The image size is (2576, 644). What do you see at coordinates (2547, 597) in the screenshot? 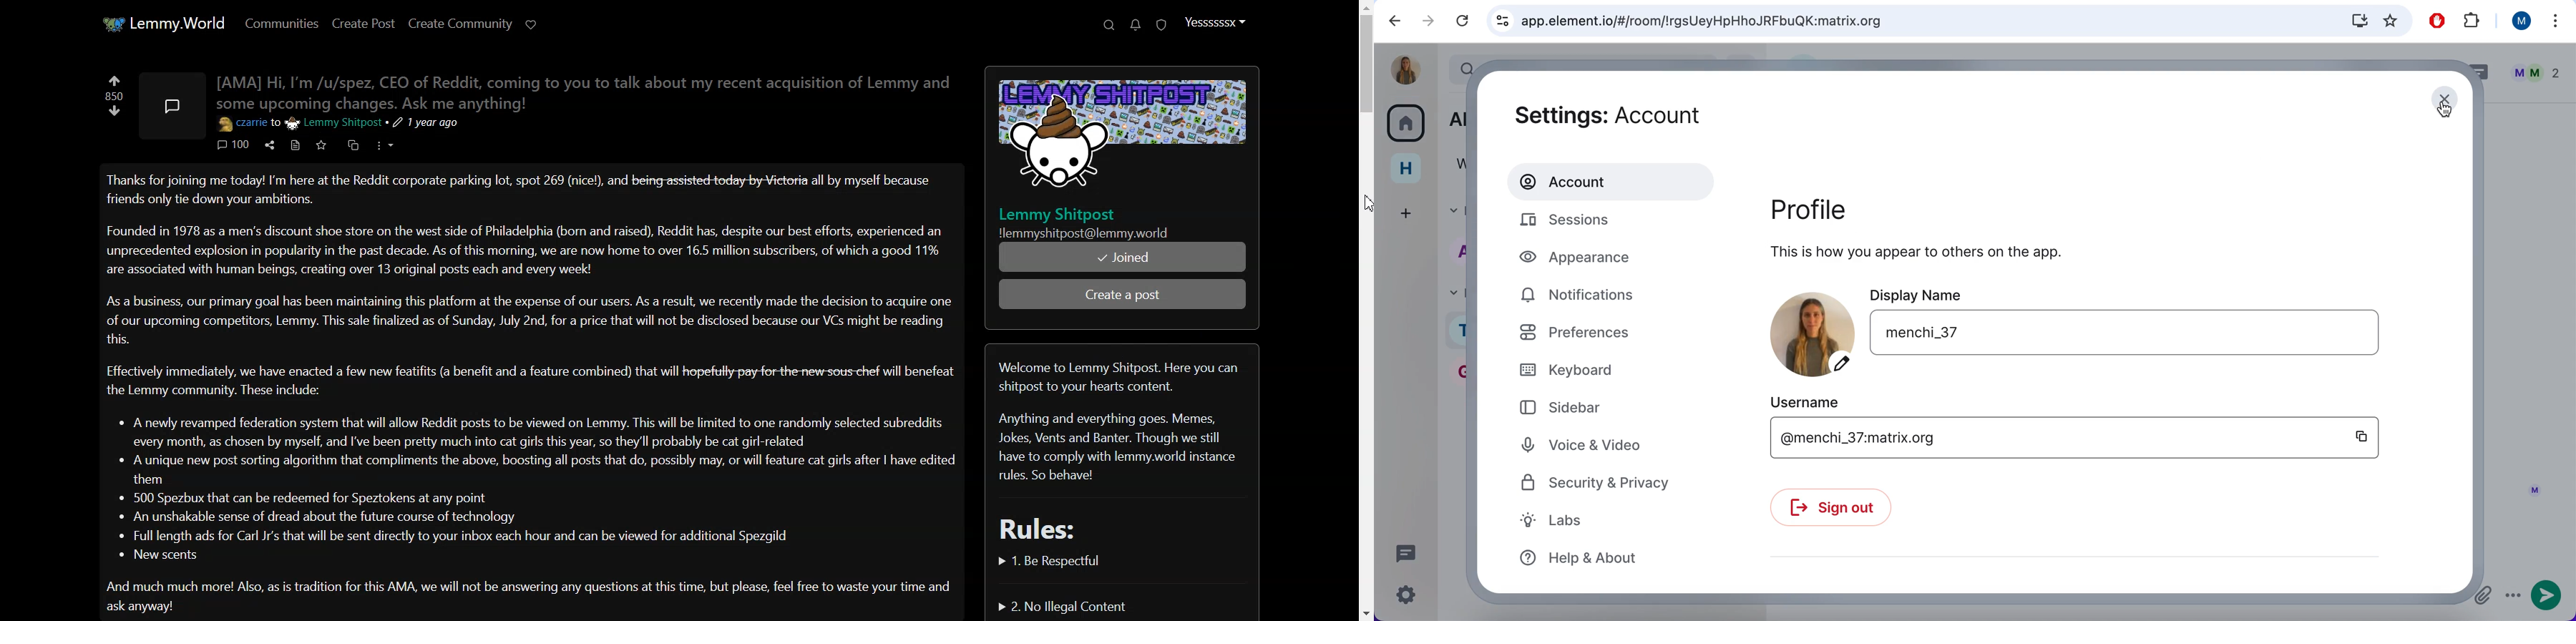
I see `send` at bounding box center [2547, 597].